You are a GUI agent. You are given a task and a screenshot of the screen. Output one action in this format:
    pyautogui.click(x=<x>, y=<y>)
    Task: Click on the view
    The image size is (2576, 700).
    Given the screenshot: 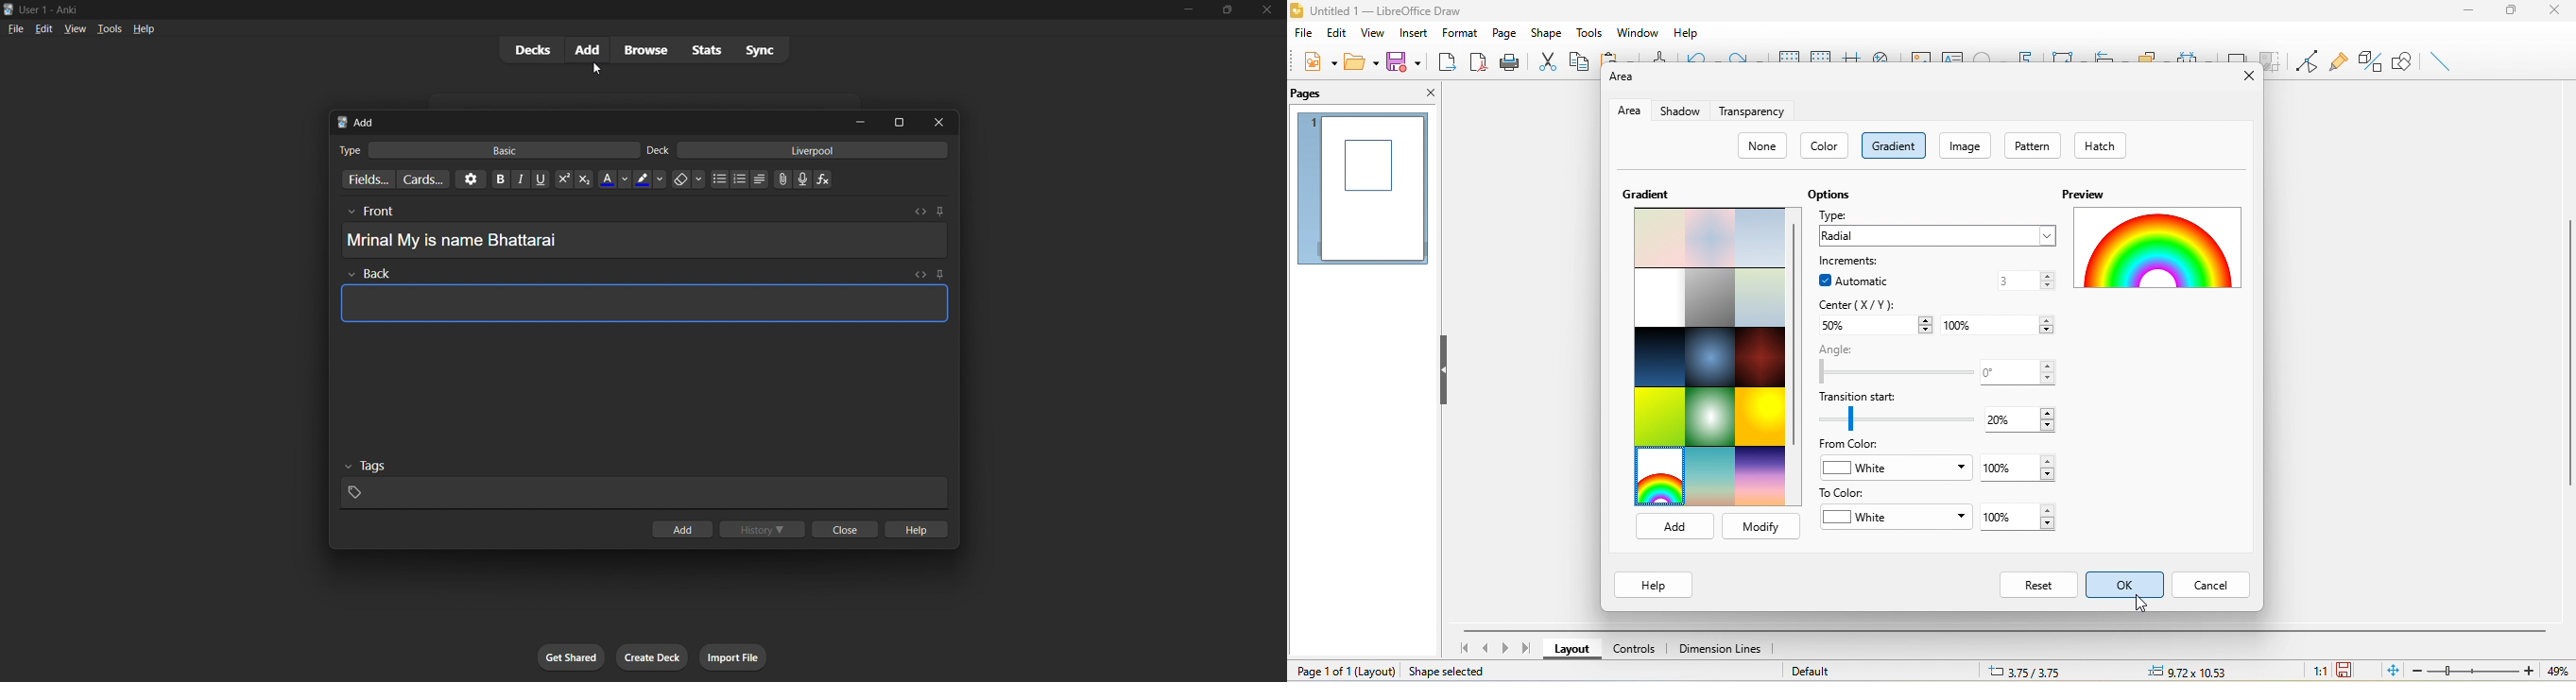 What is the action you would take?
    pyautogui.click(x=77, y=28)
    